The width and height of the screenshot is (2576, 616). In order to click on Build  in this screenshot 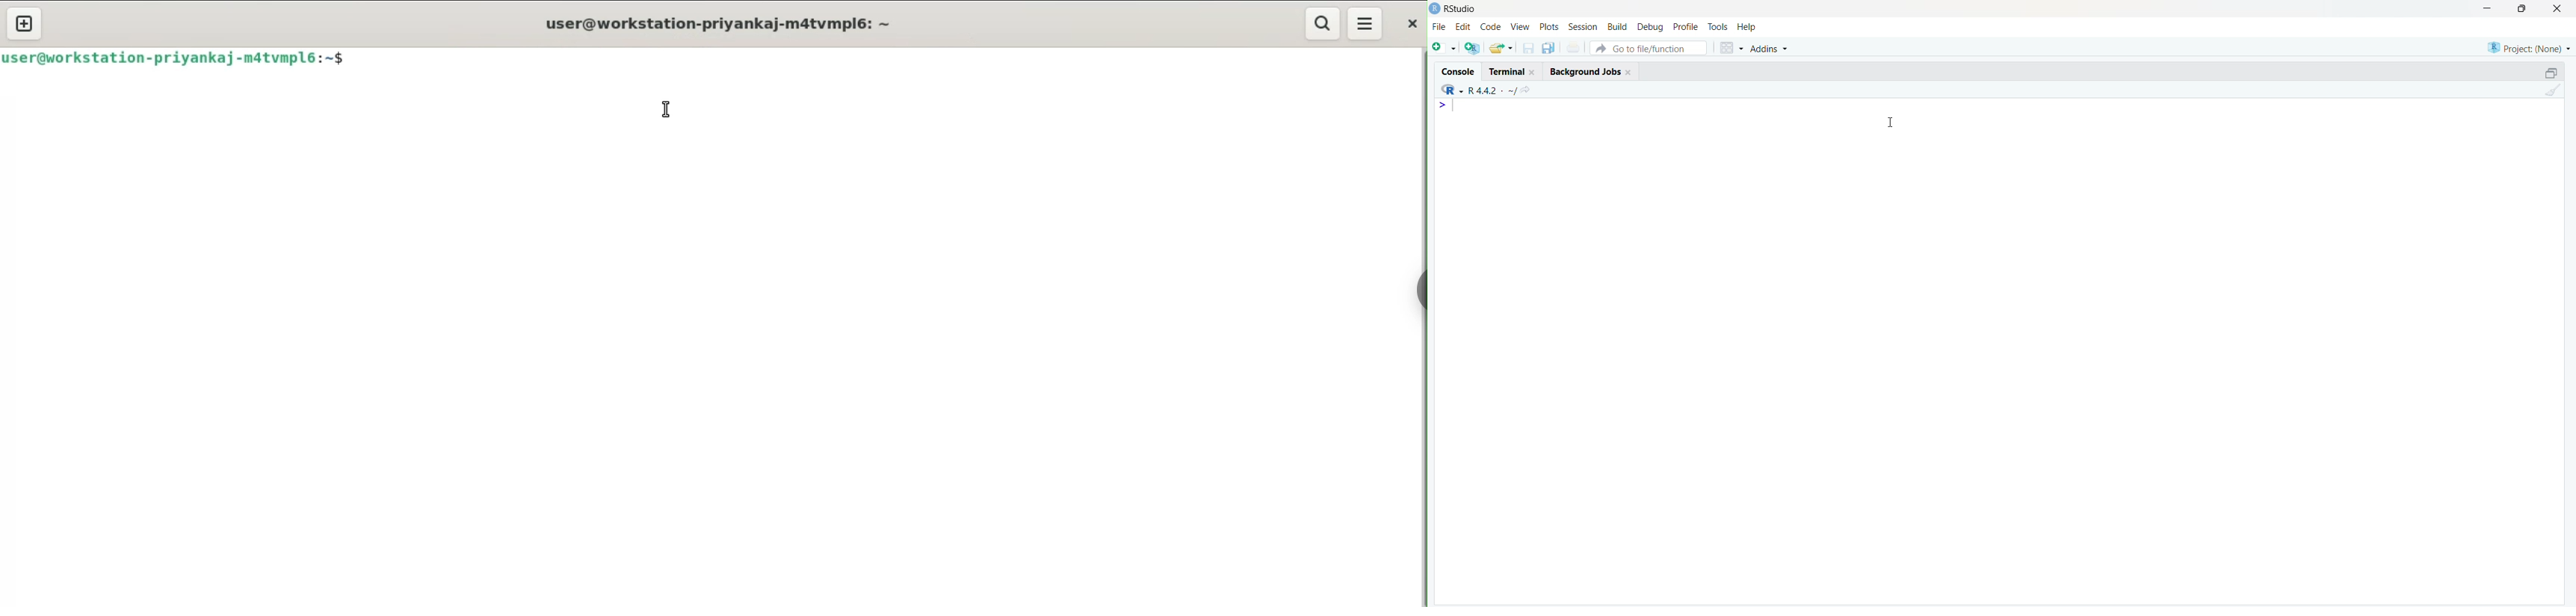, I will do `click(1619, 28)`.